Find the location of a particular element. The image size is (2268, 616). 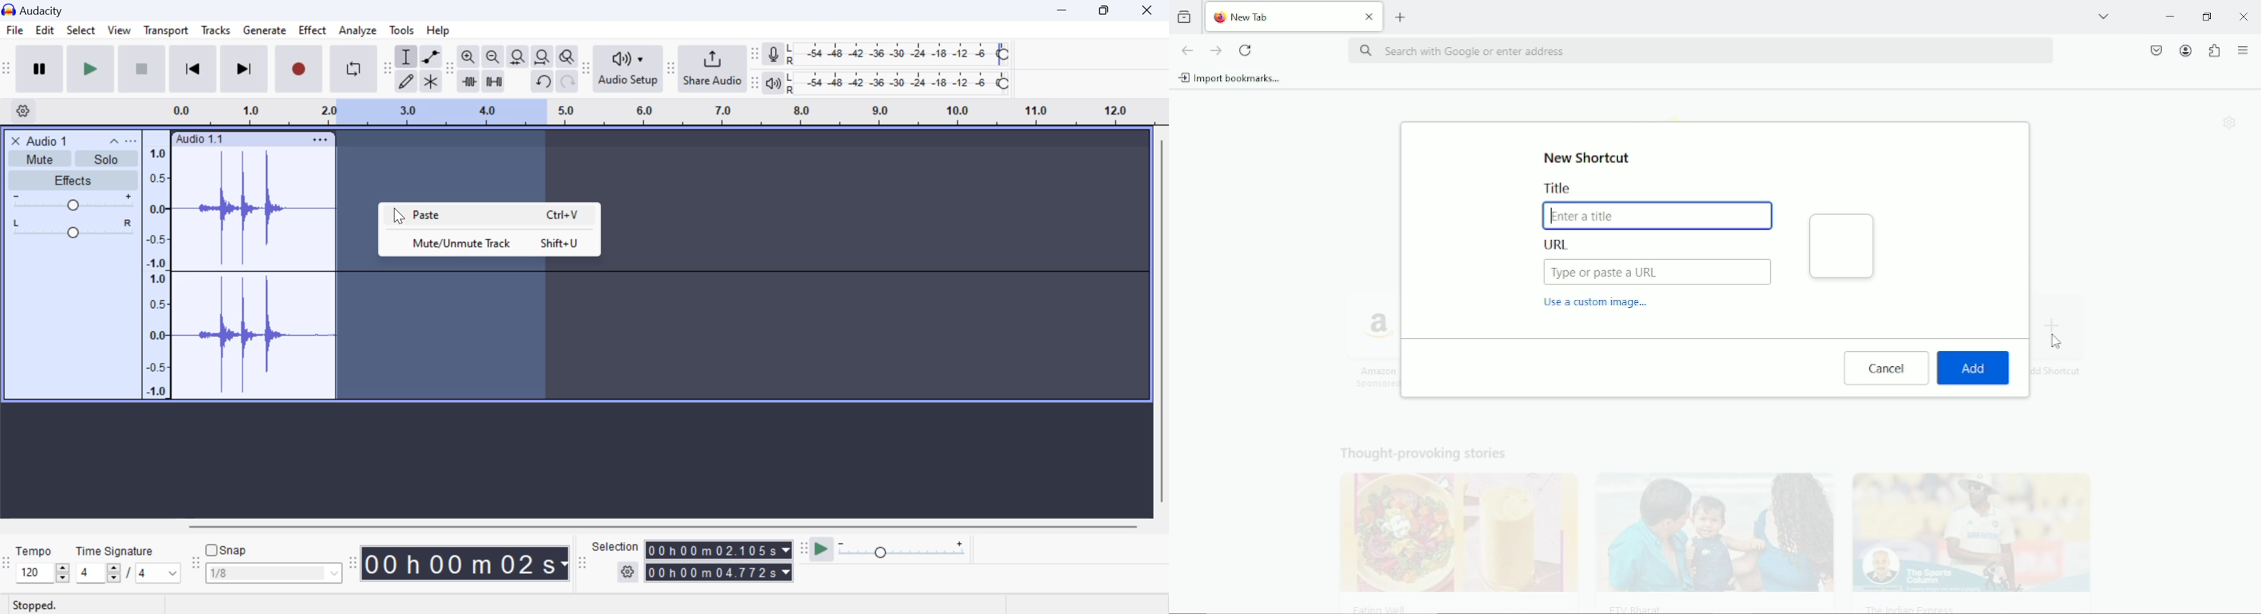

Analyze is located at coordinates (358, 30).